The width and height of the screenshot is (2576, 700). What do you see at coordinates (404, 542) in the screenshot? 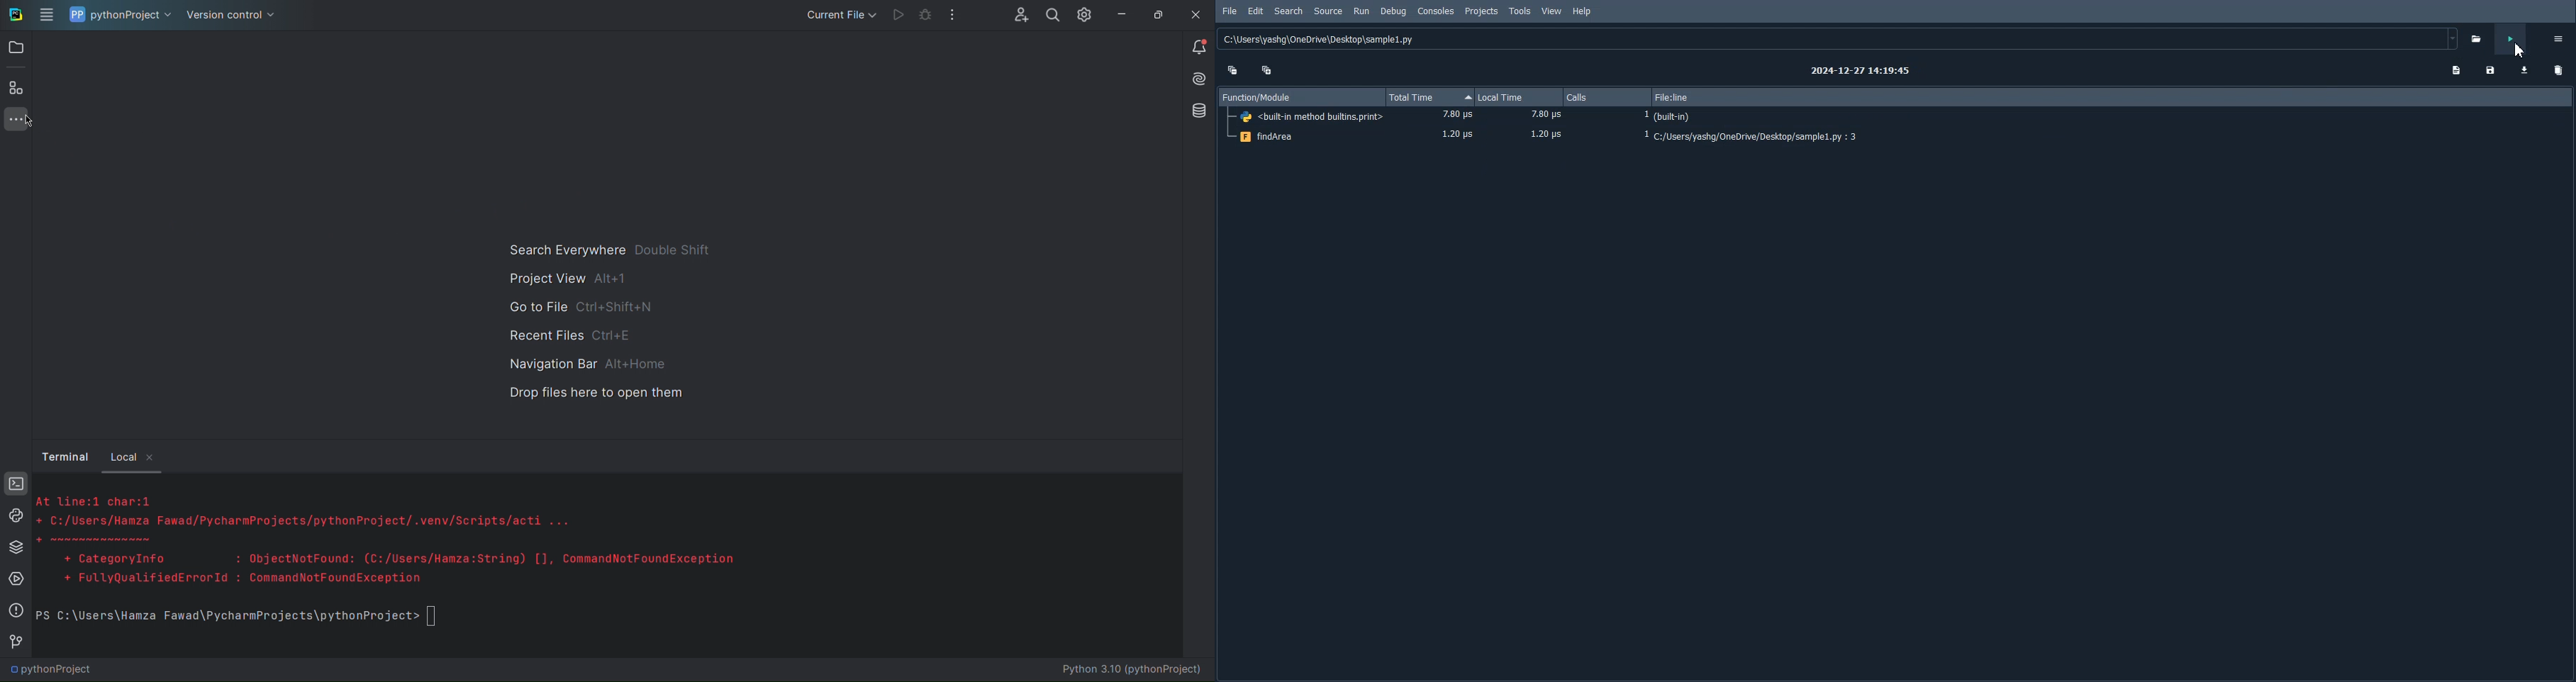
I see `\At line:1 char:1+ C:/Users/Hamza Fawad/PycharmProjects/pythonProject/.venv/Scripts/acti ...SEER+ CategoryInfo : ObjectNotFound: (C:/Users/Hamza:String) [], CommandNotFoundException+ FullyQualifiedErrorId : CommandNotFoundException ` at bounding box center [404, 542].